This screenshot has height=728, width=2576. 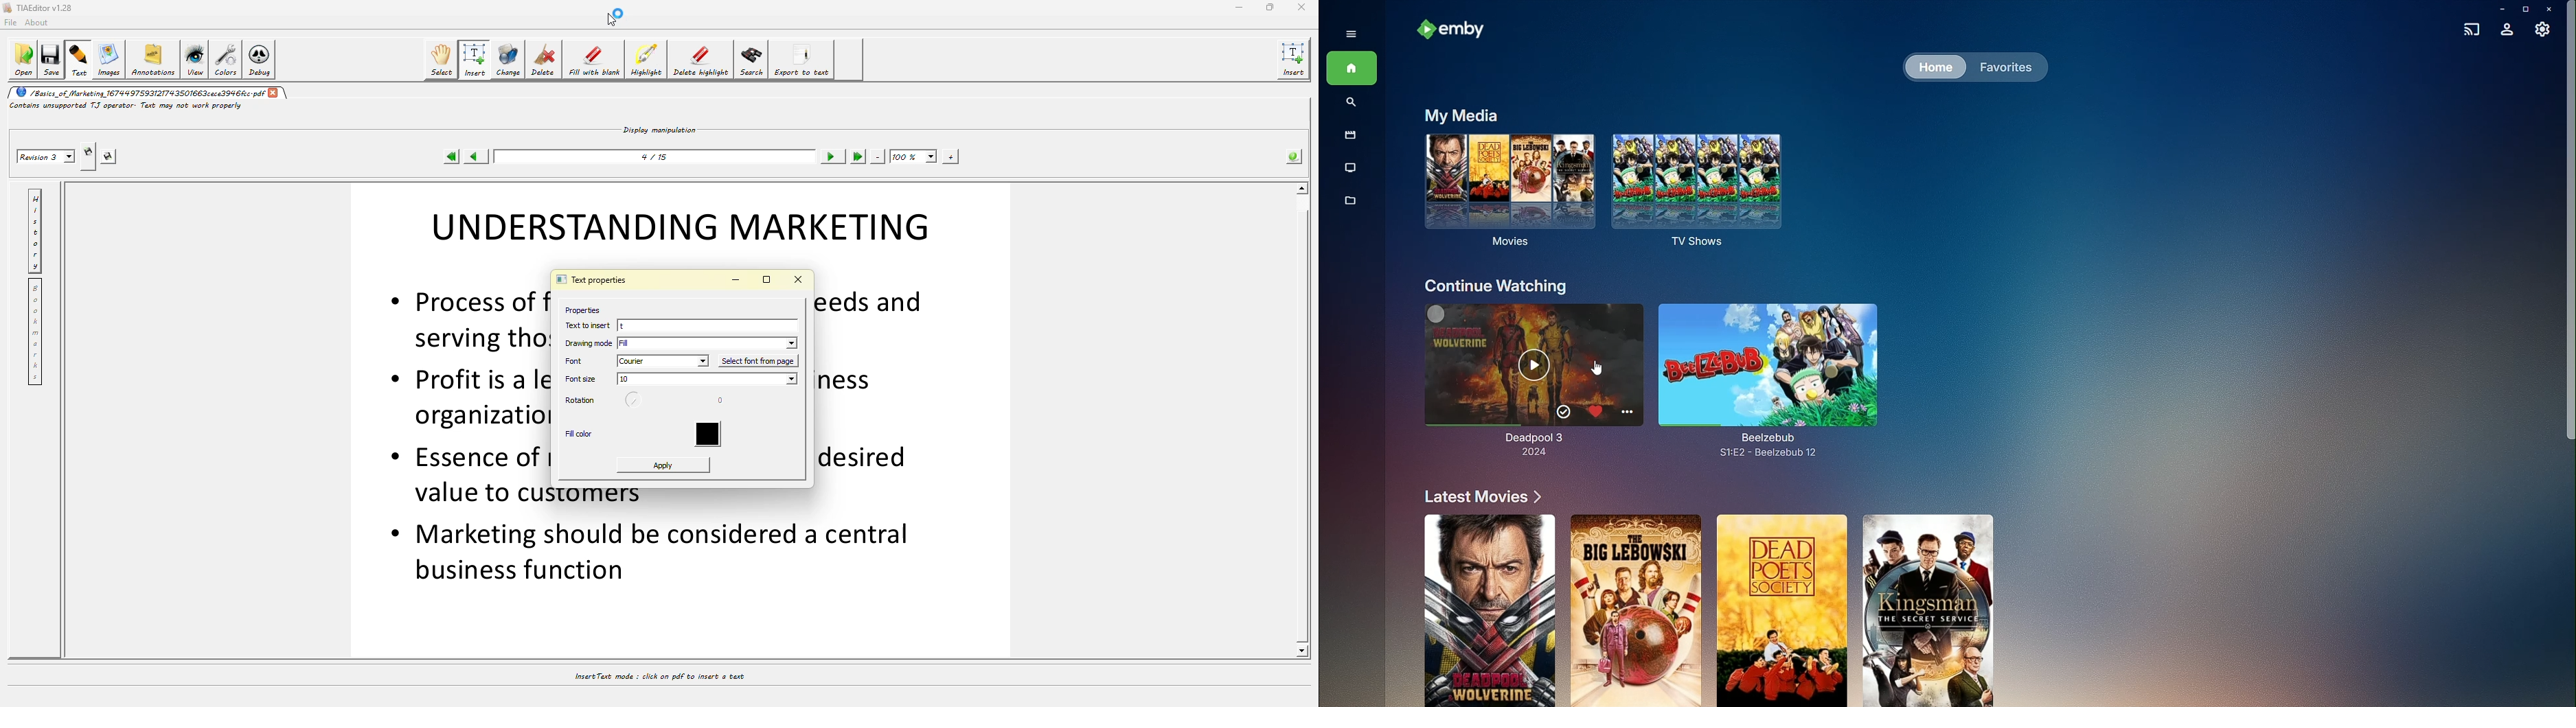 I want to click on Home, so click(x=1932, y=68).